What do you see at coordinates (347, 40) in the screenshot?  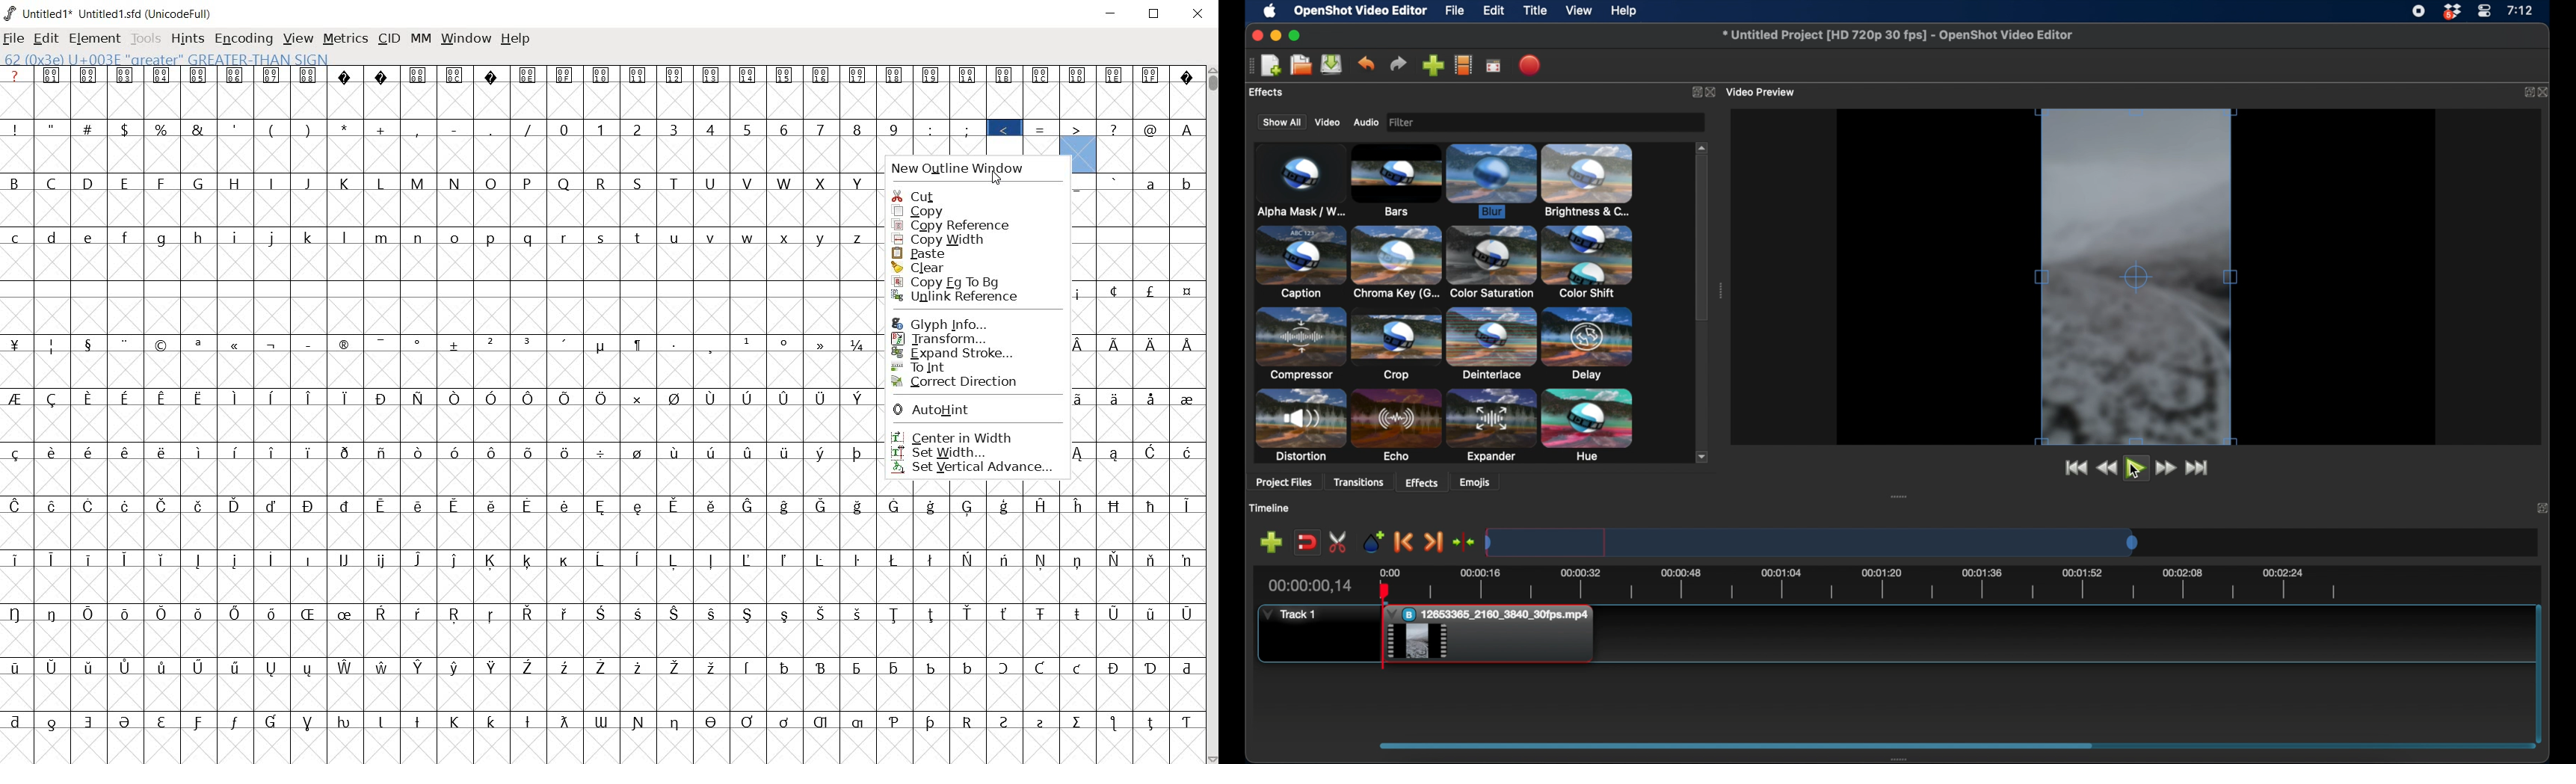 I see `metrics` at bounding box center [347, 40].